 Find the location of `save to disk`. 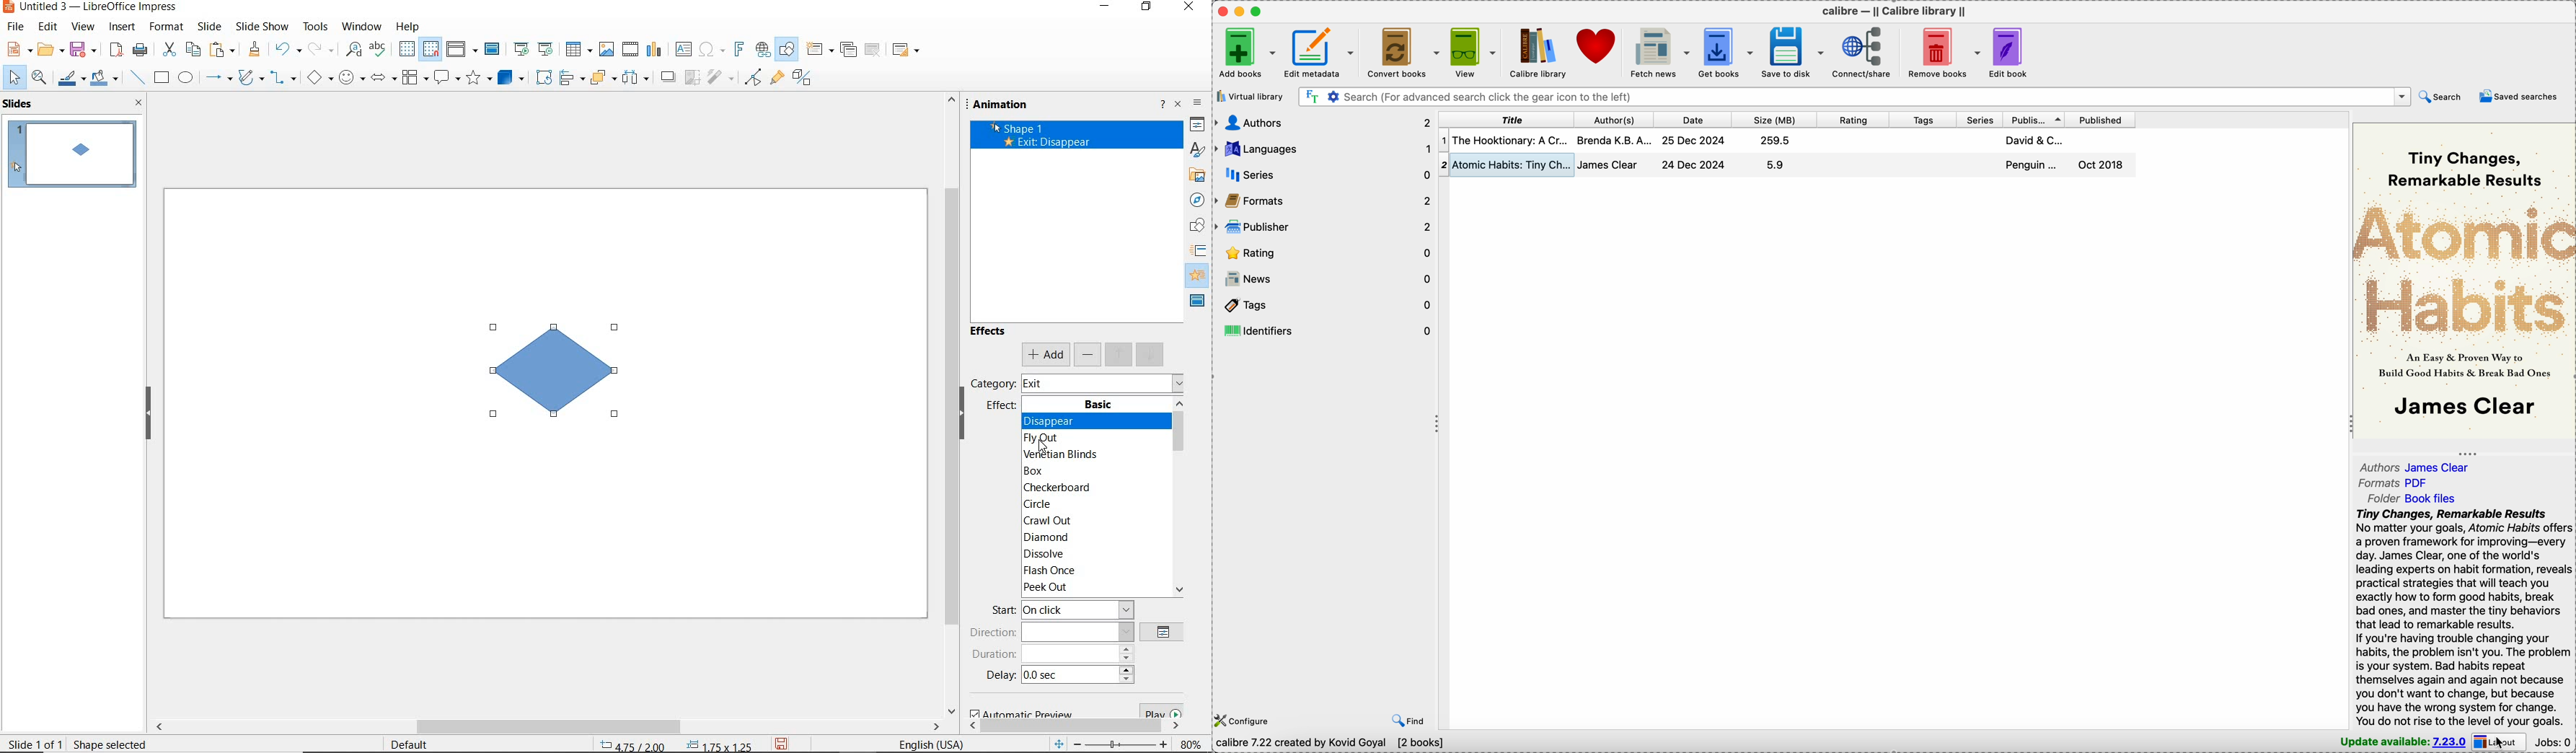

save to disk is located at coordinates (1795, 52).